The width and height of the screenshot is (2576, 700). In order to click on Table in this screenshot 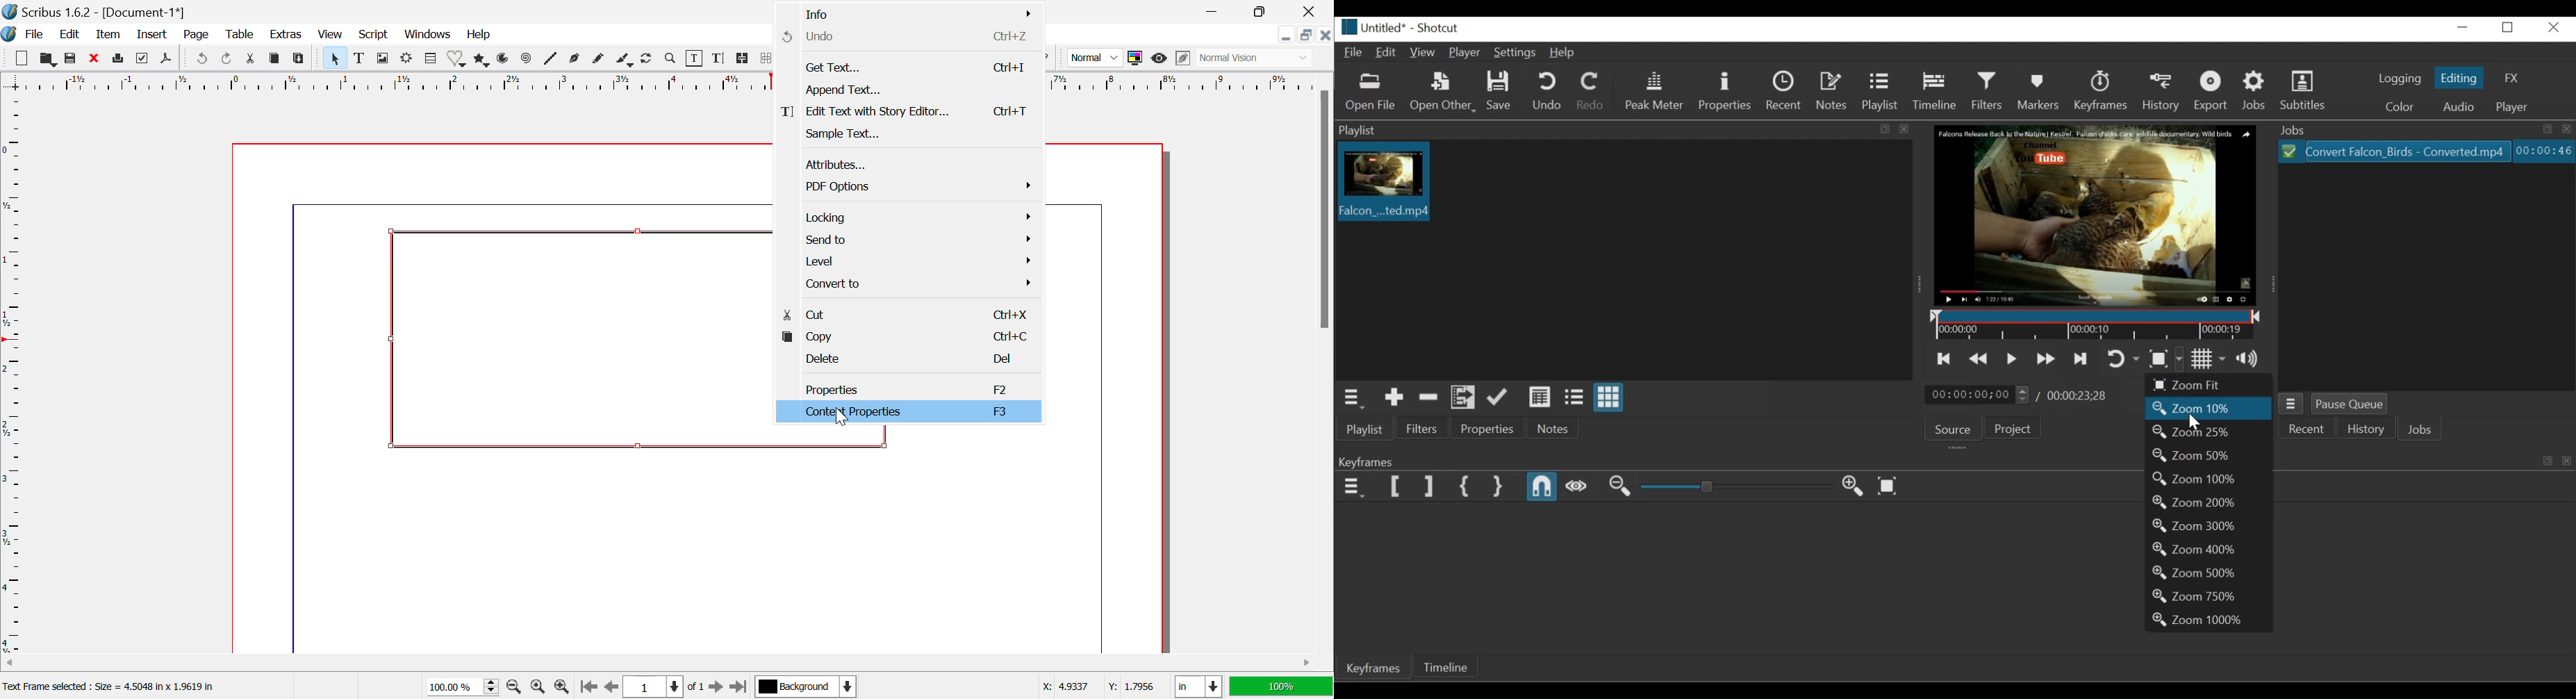, I will do `click(431, 59)`.